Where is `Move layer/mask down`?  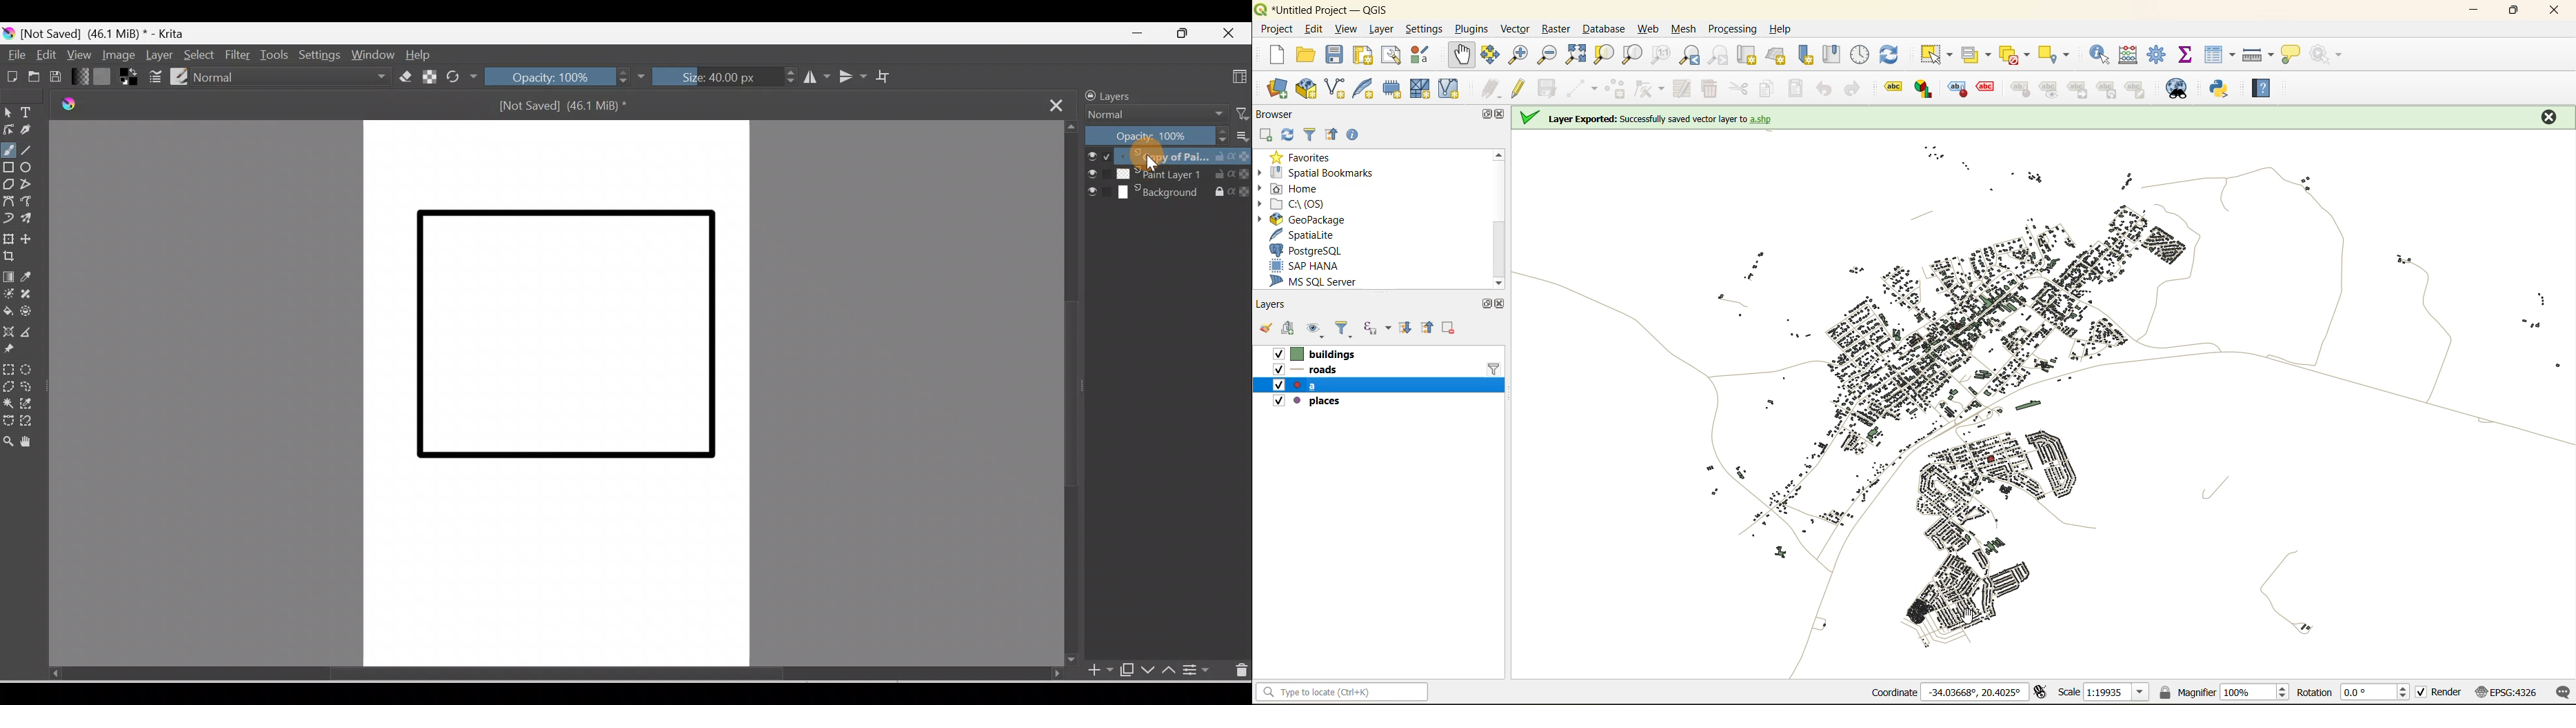
Move layer/mask down is located at coordinates (1148, 671).